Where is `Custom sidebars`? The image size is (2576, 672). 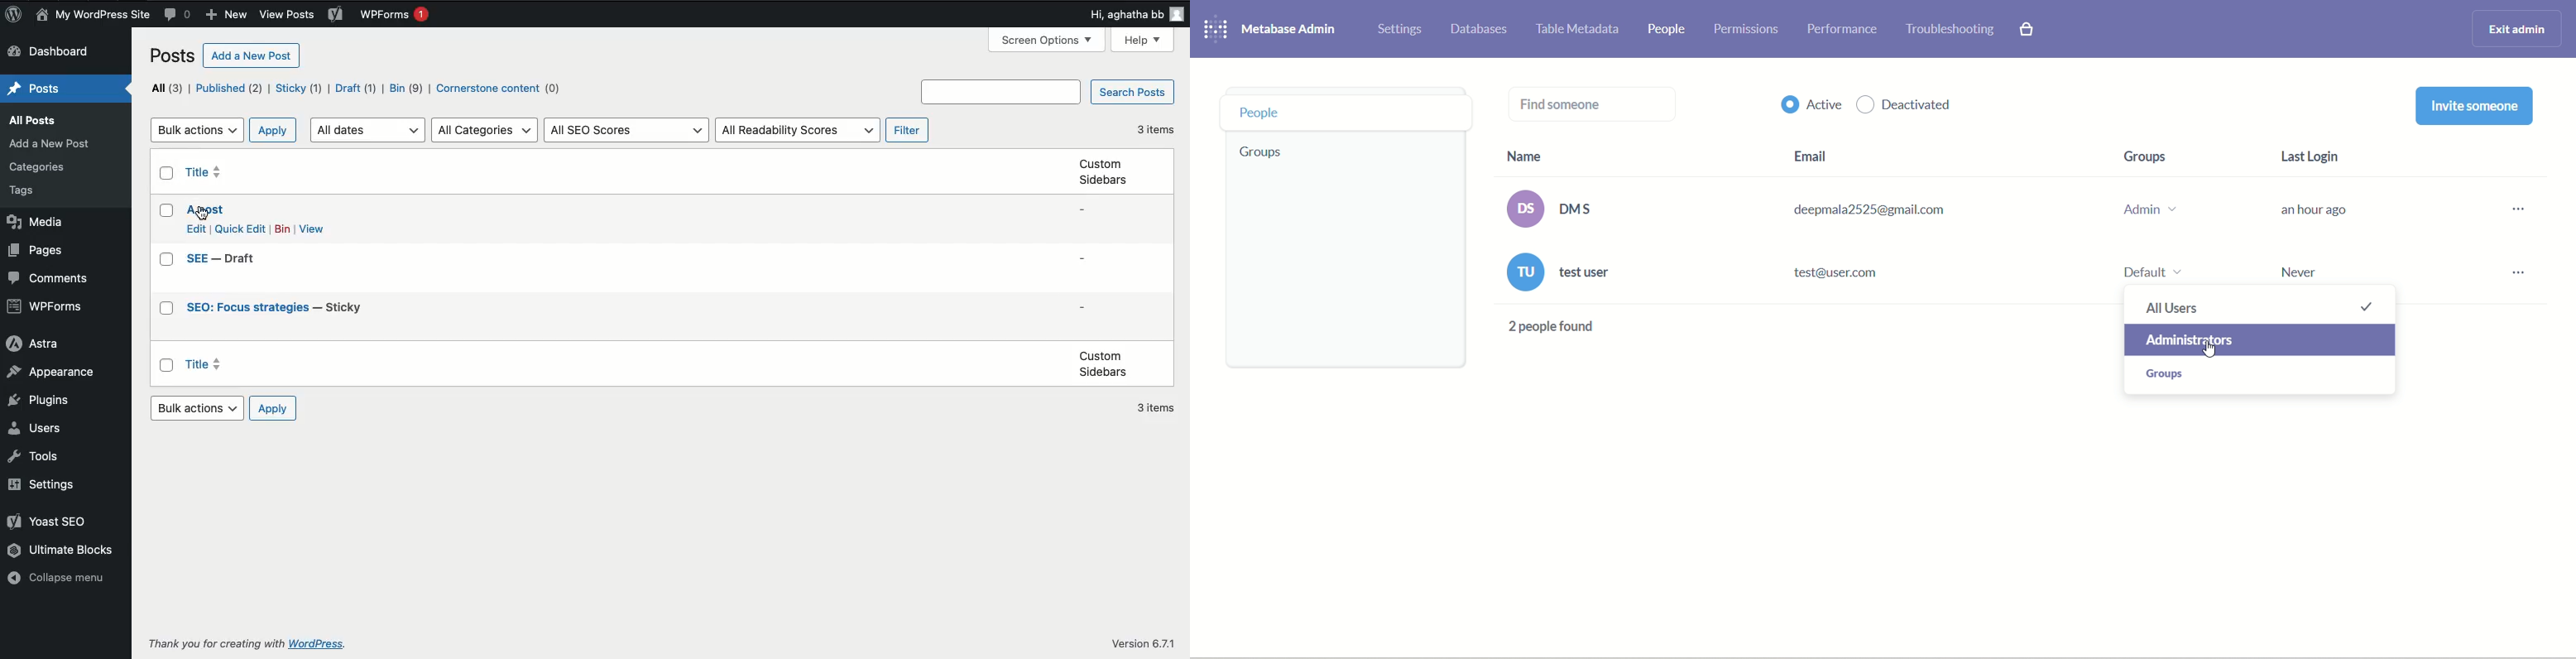
Custom sidebars is located at coordinates (1102, 176).